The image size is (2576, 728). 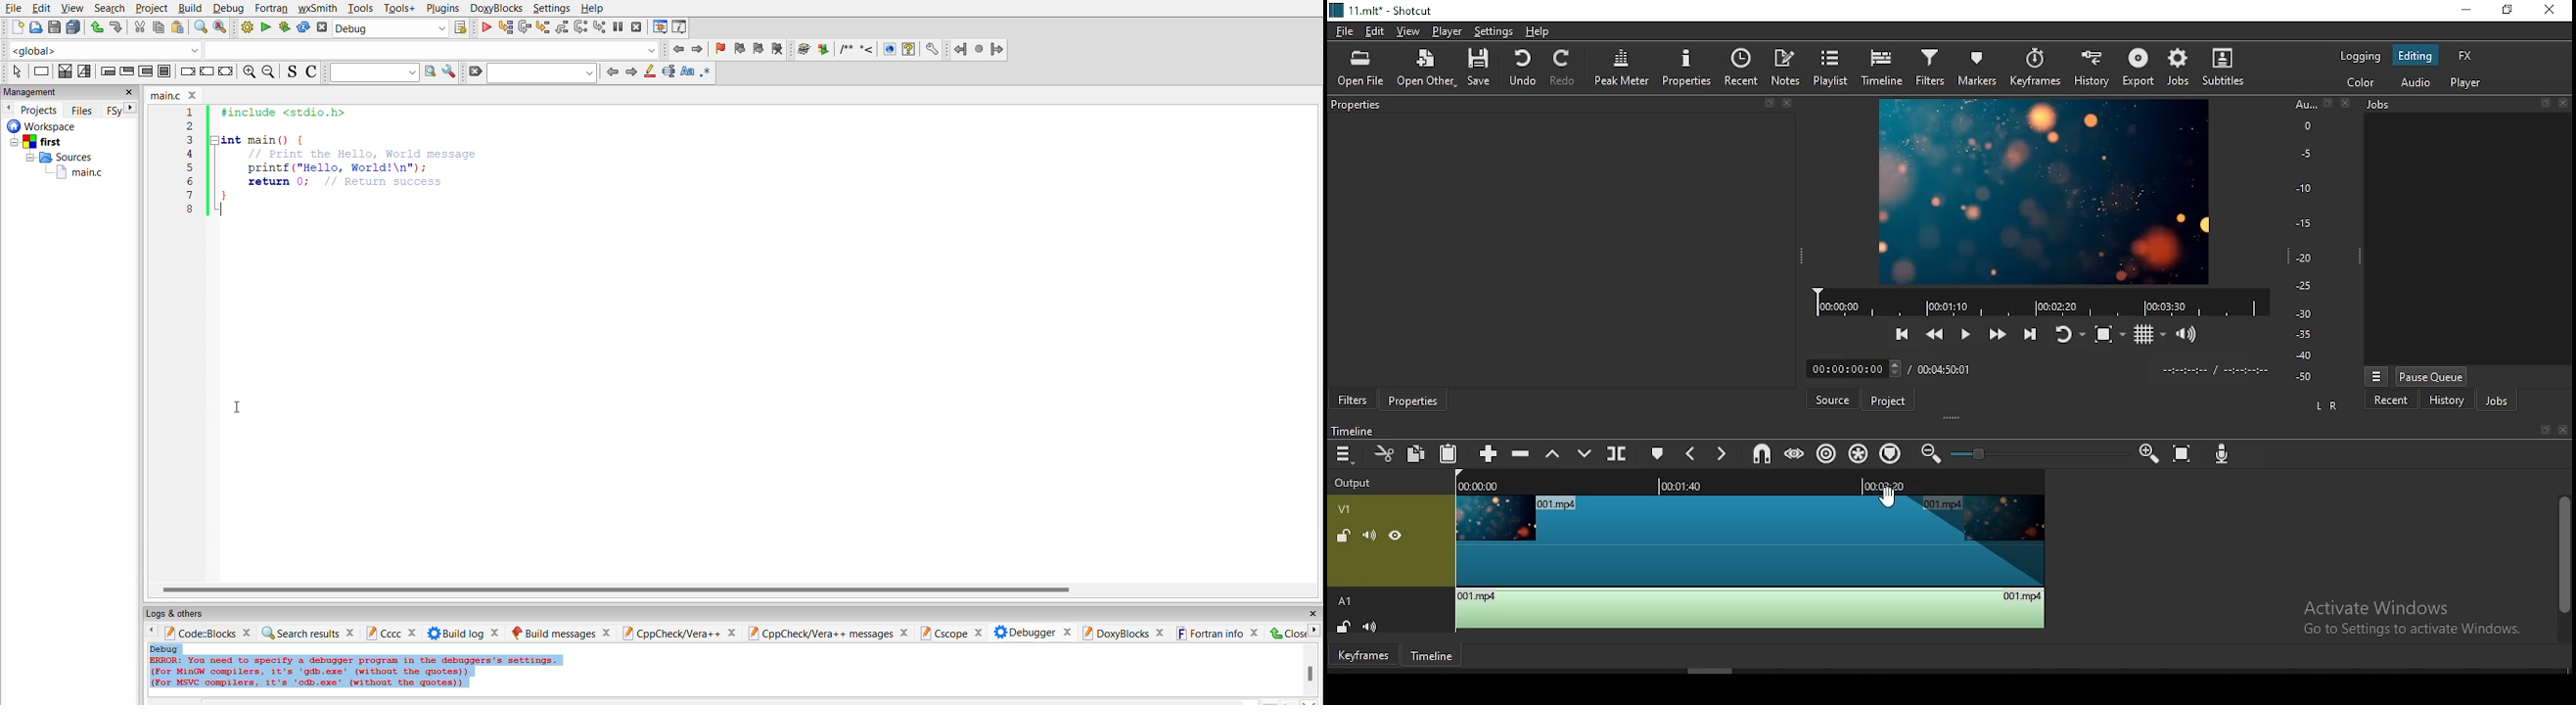 What do you see at coordinates (465, 28) in the screenshot?
I see `show the select target dialog` at bounding box center [465, 28].